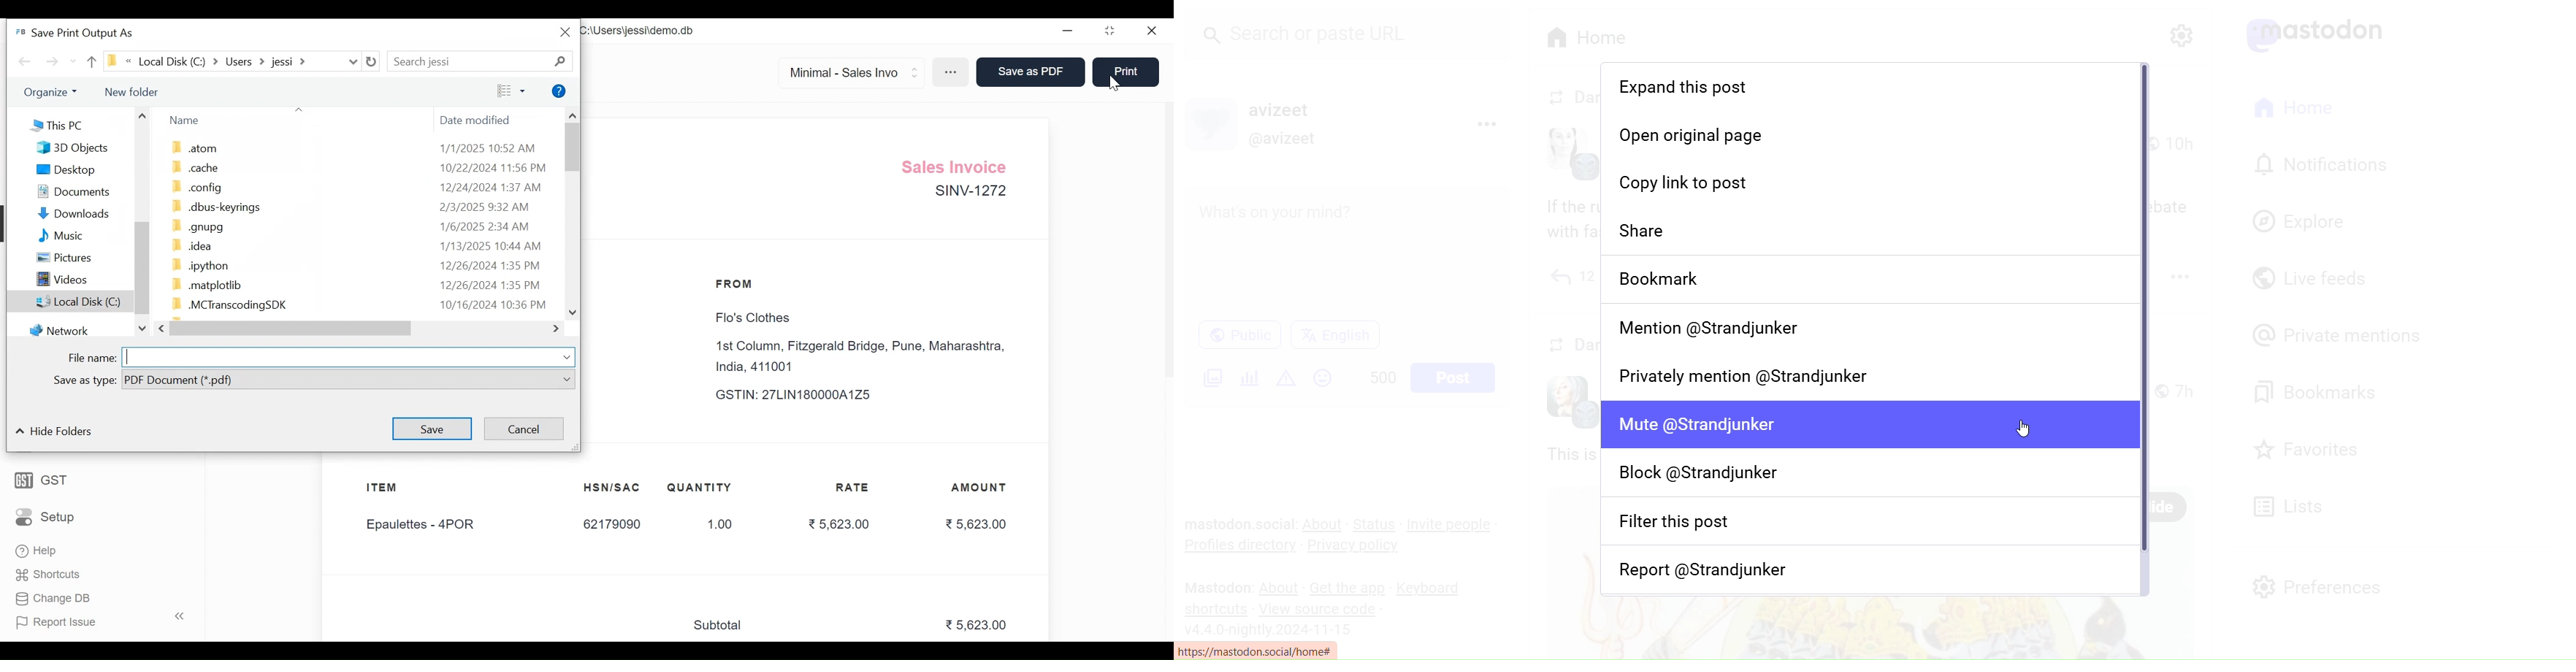  Describe the element at coordinates (723, 626) in the screenshot. I see `Subtotal` at that location.